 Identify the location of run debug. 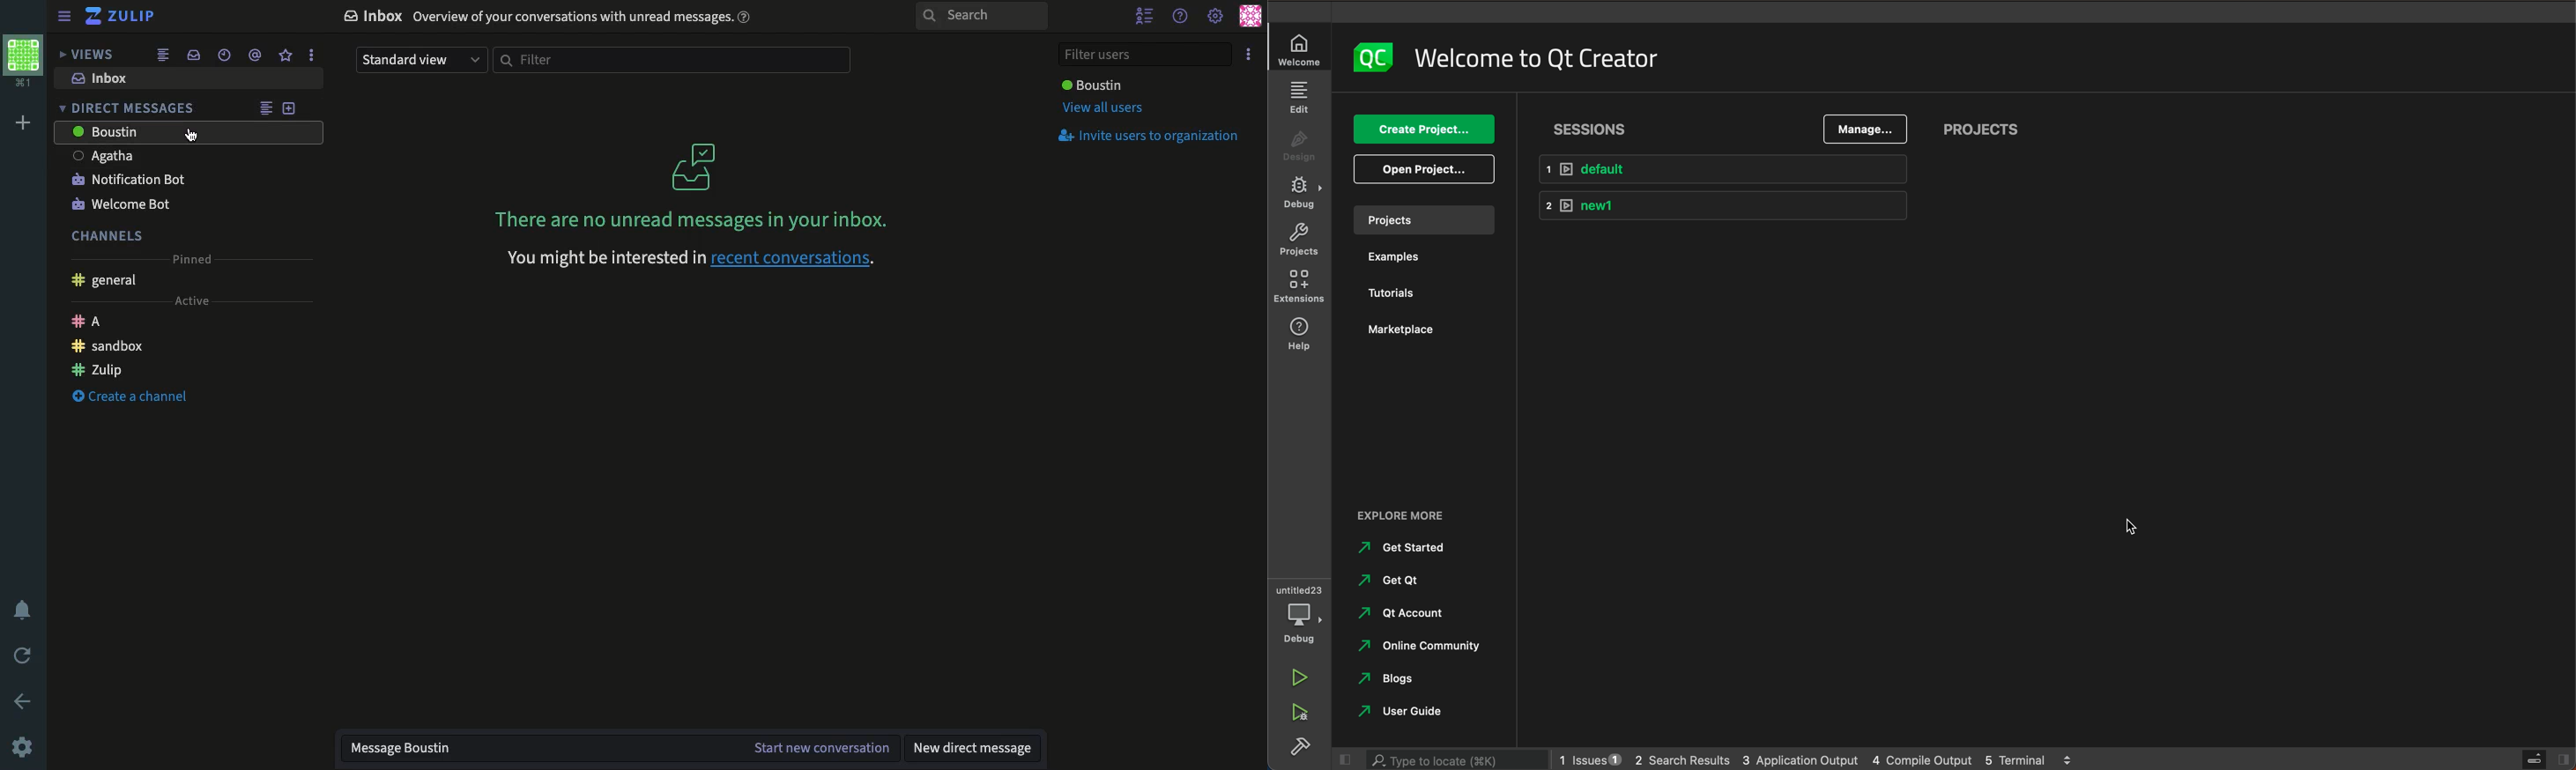
(1301, 710).